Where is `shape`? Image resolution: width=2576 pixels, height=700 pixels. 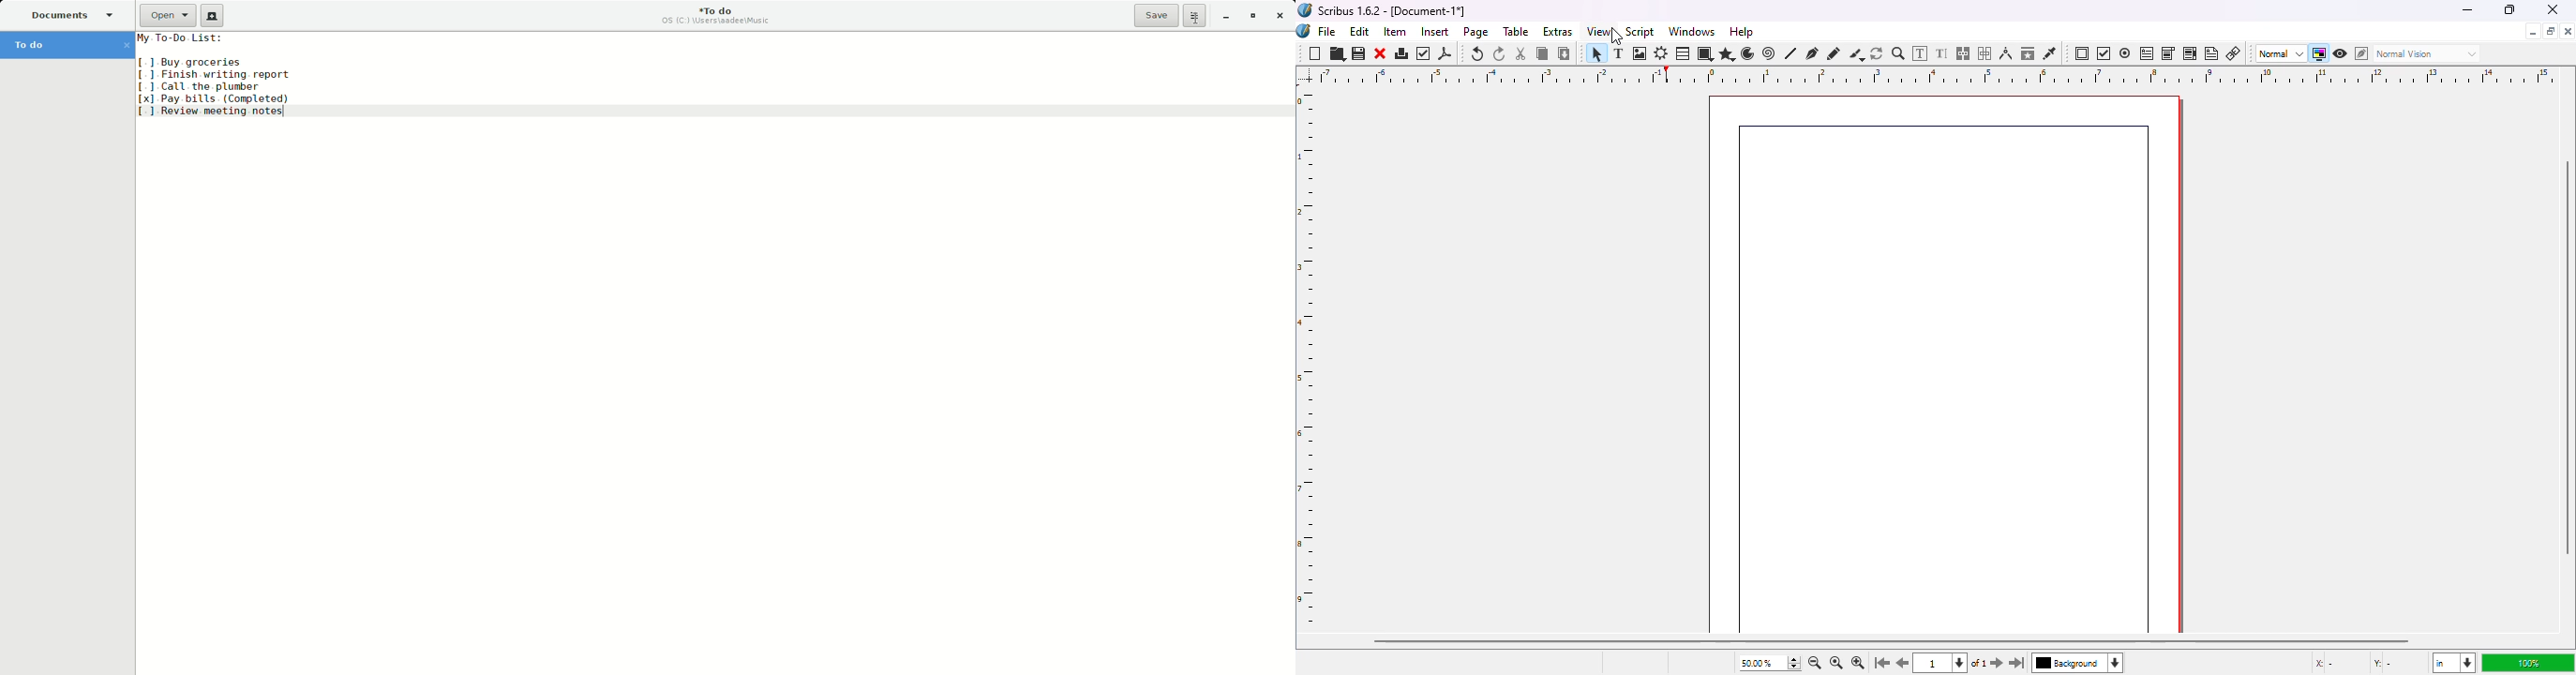
shape is located at coordinates (1708, 53).